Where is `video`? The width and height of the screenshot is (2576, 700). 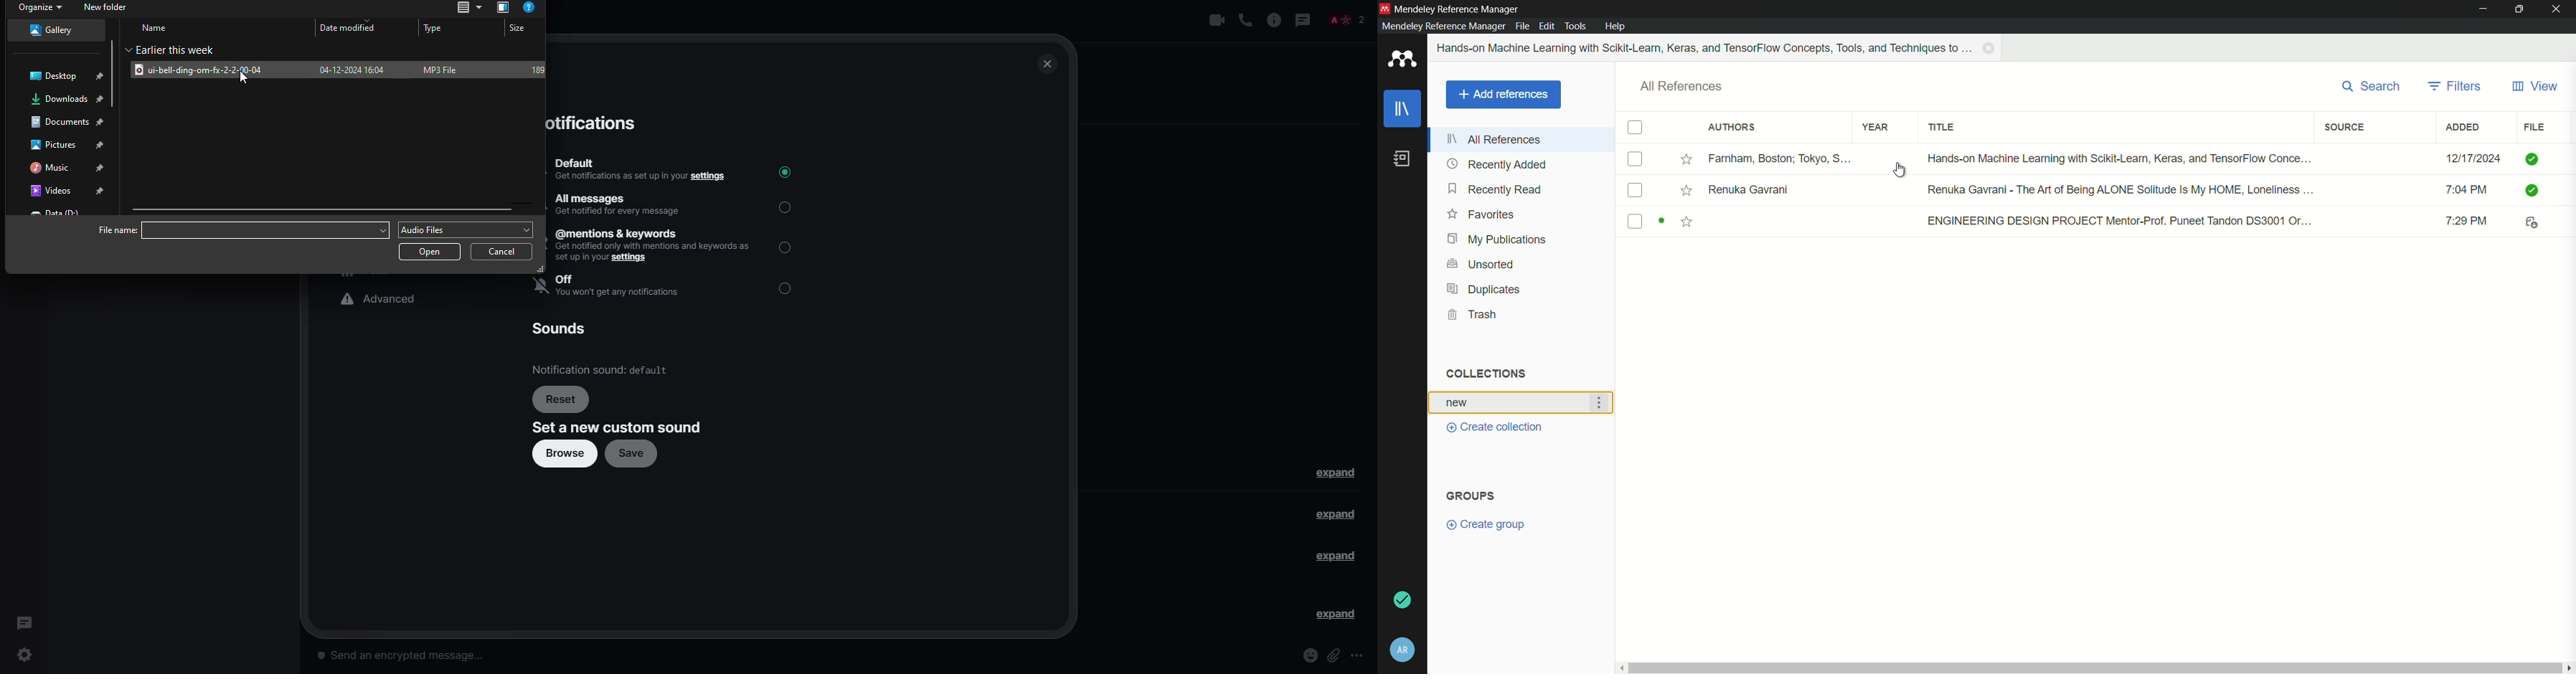 video is located at coordinates (1218, 20).